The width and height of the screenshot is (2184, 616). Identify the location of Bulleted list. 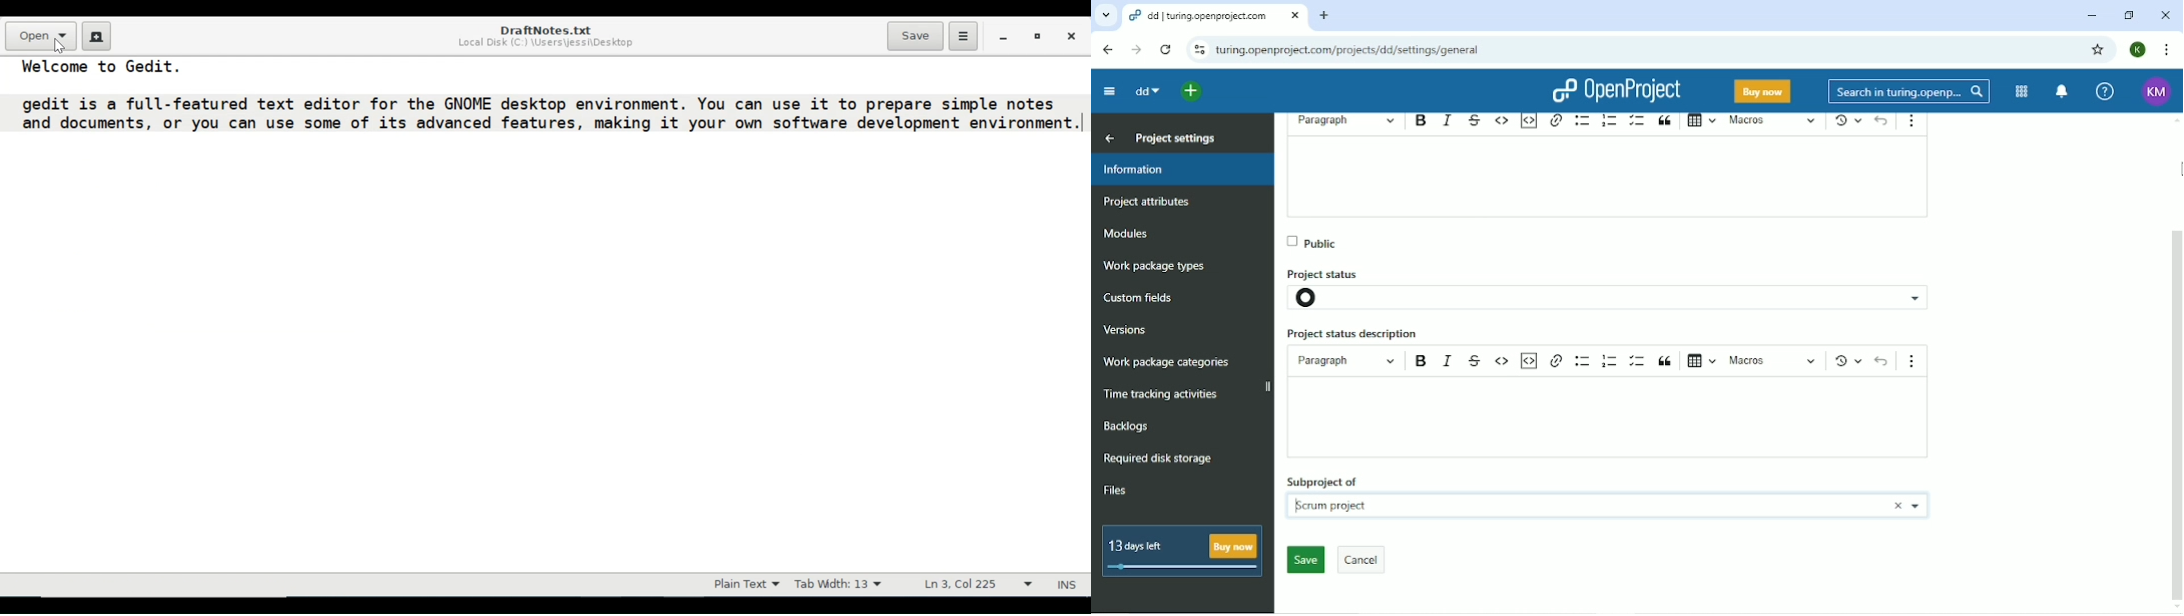
(1581, 122).